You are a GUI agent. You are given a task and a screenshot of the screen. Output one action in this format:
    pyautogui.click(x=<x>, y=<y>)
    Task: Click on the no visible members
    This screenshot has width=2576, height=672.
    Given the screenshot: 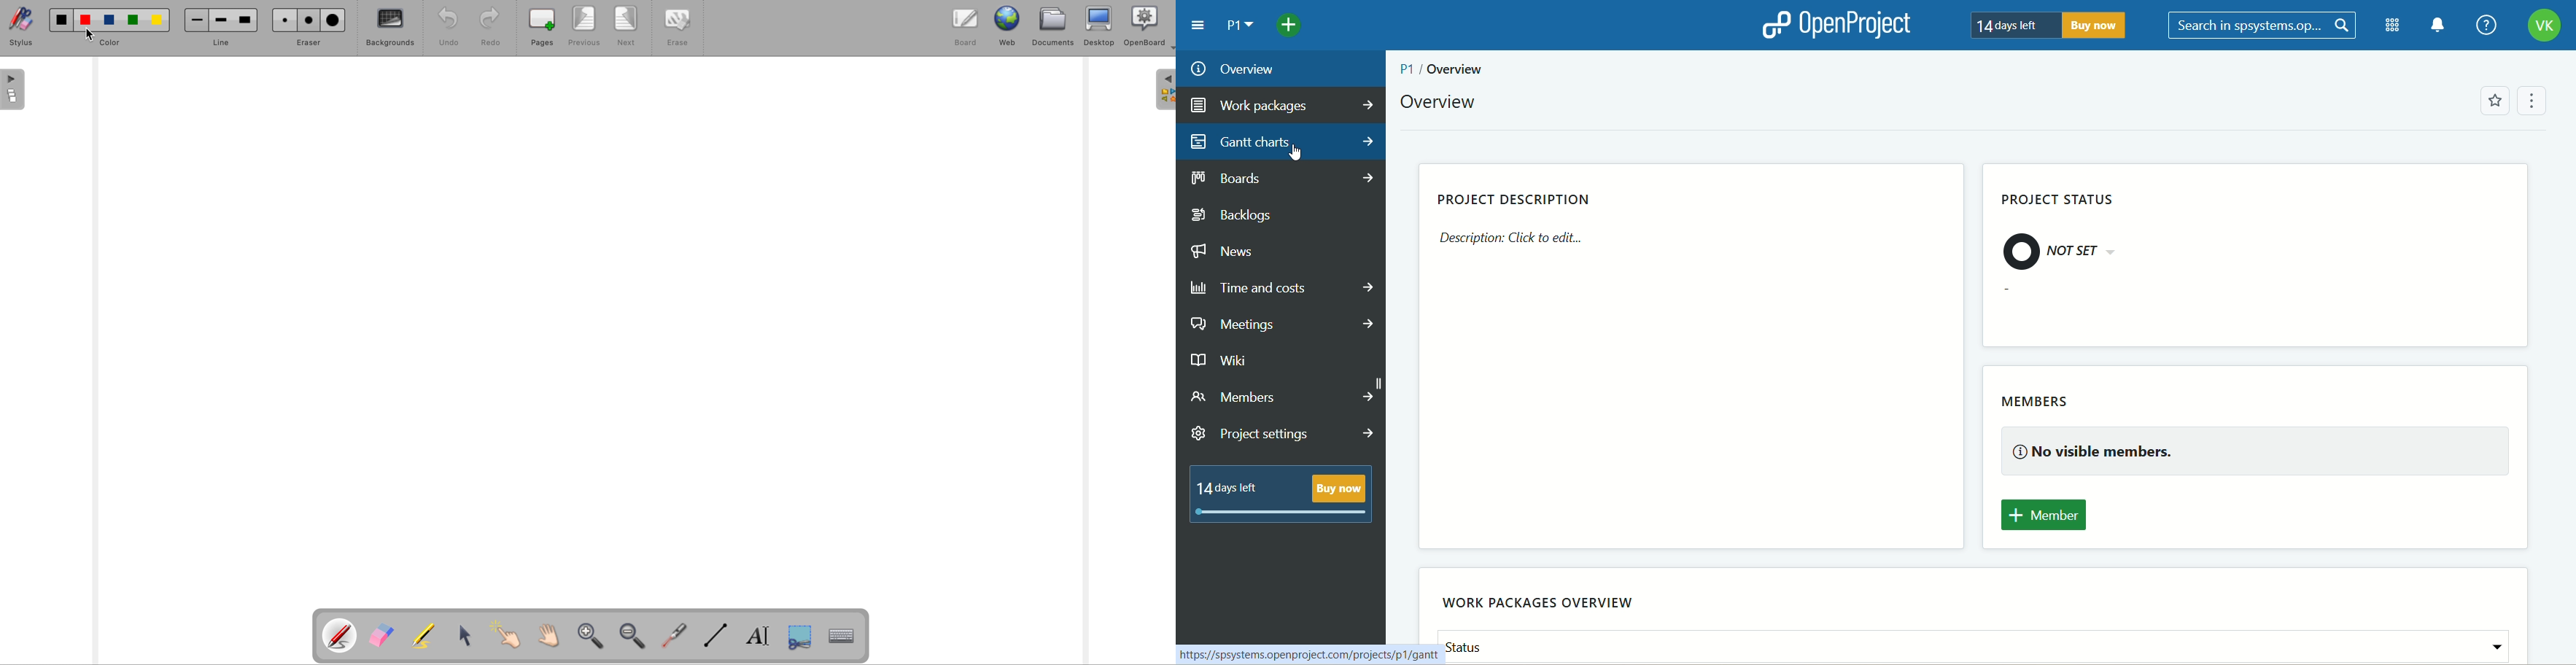 What is the action you would take?
    pyautogui.click(x=2259, y=453)
    